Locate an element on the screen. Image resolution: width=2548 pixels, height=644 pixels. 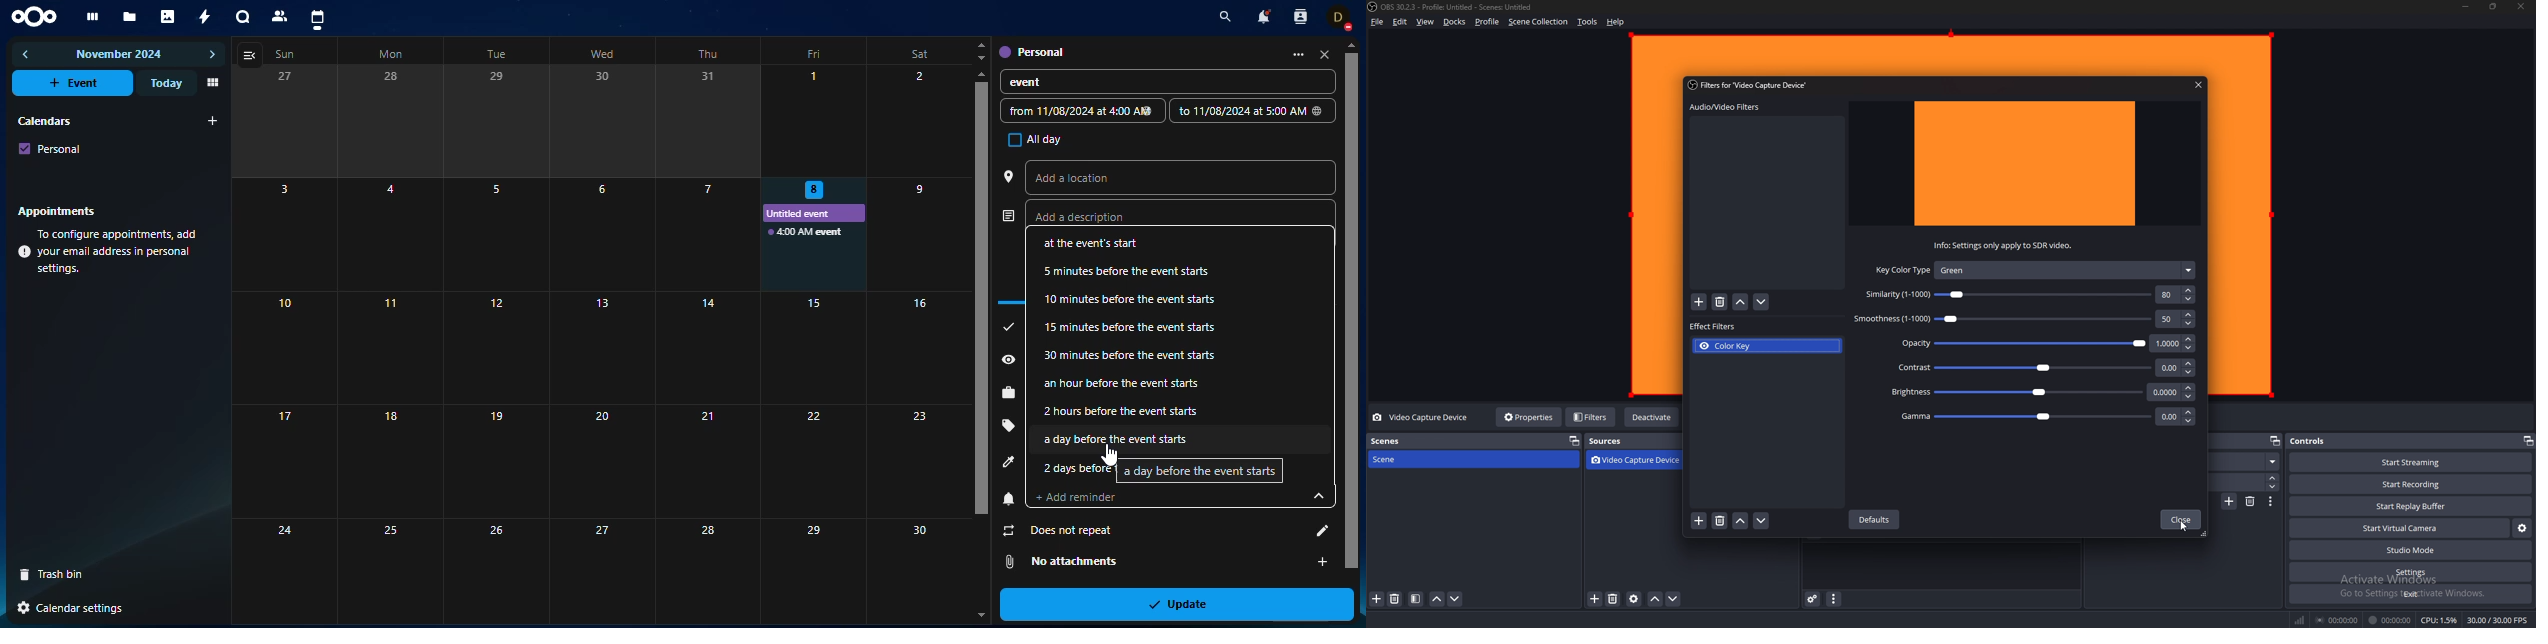
1 hr is located at coordinates (1130, 382).